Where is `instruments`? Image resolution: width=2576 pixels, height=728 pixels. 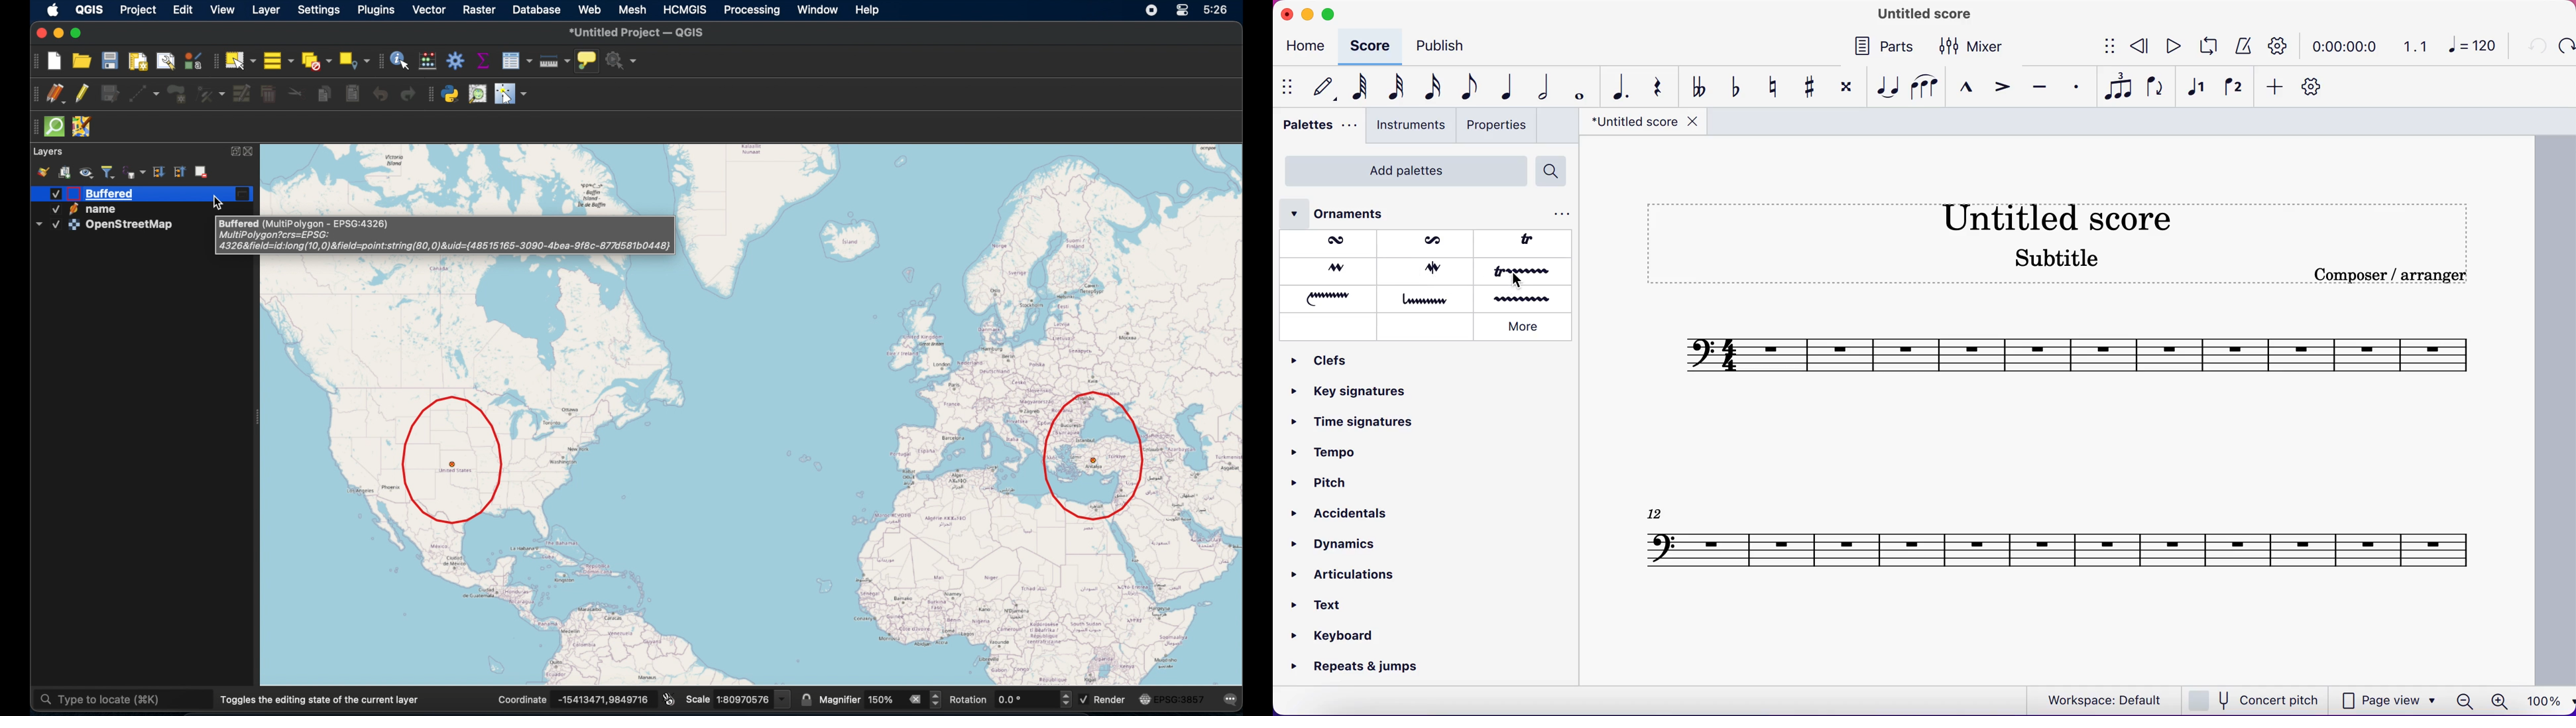
instruments is located at coordinates (1410, 126).